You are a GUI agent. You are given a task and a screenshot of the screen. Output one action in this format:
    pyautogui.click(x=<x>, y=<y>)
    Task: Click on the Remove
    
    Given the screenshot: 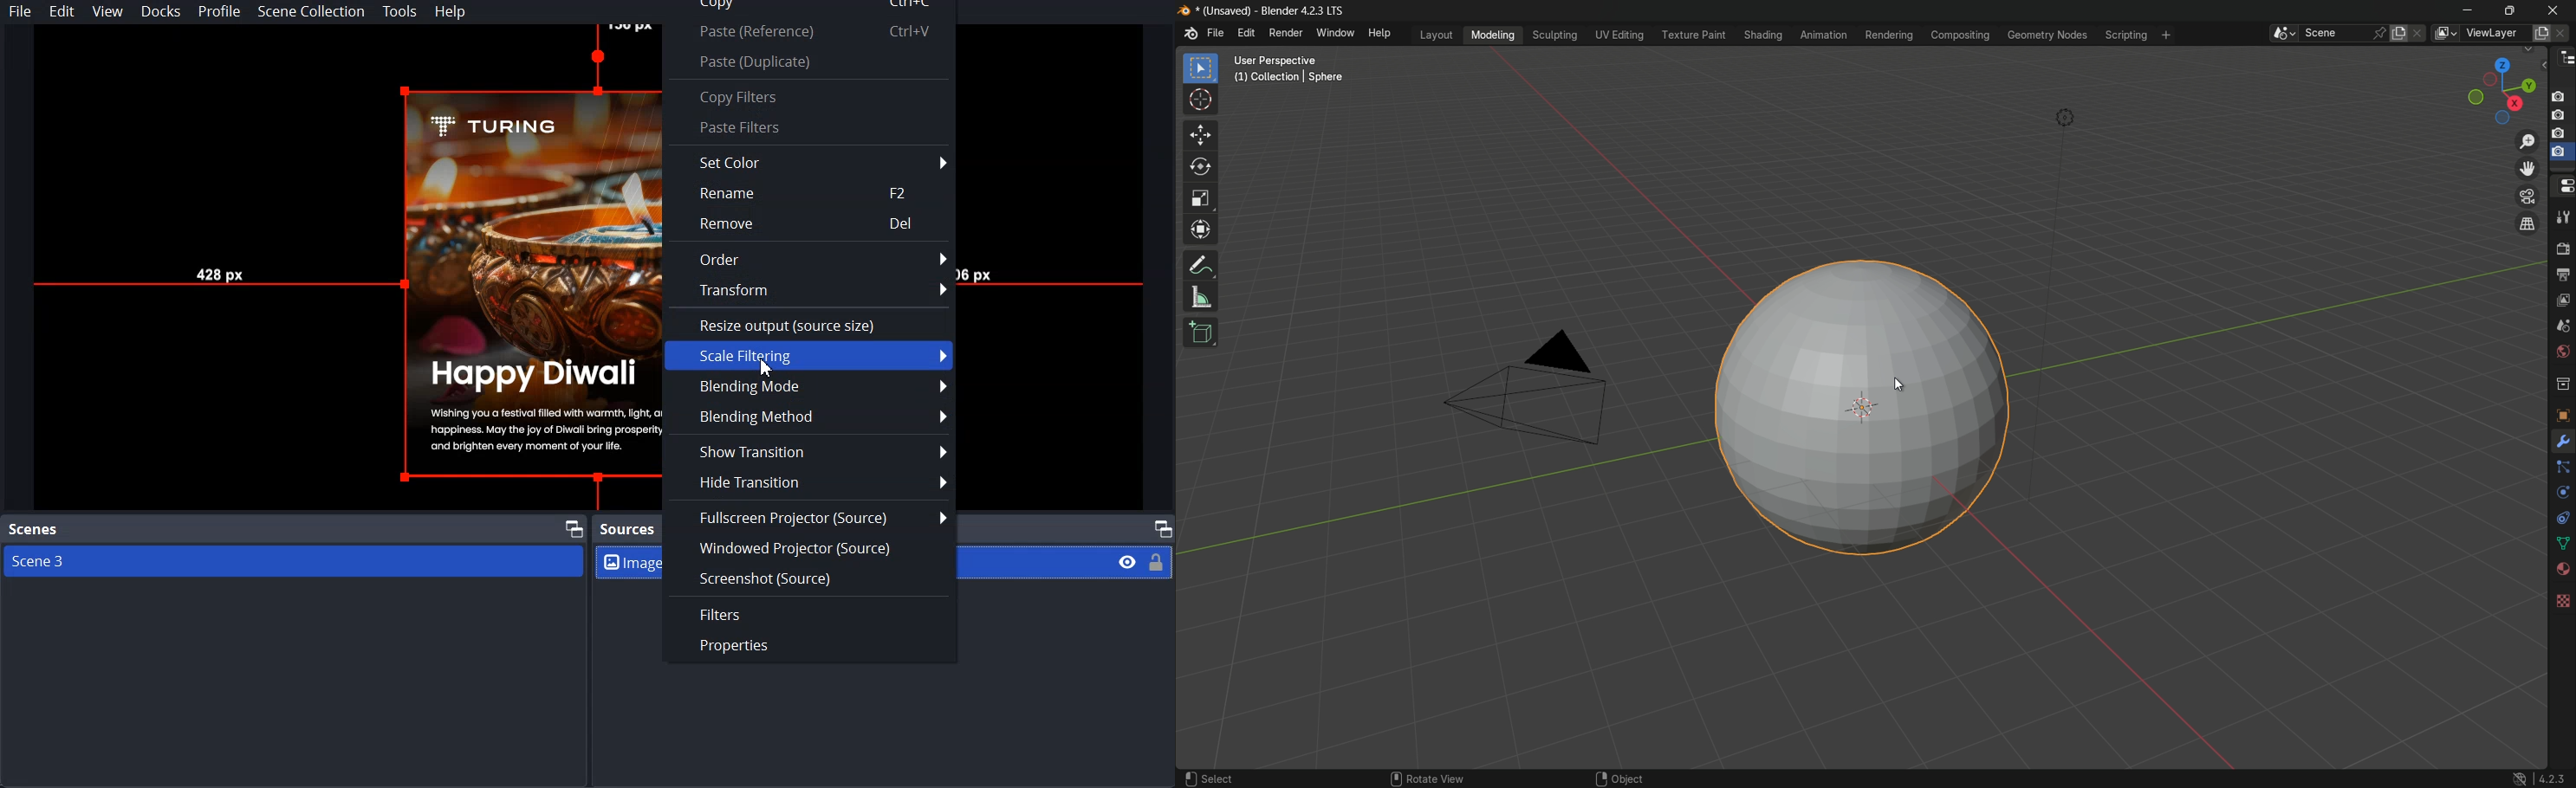 What is the action you would take?
    pyautogui.click(x=810, y=224)
    